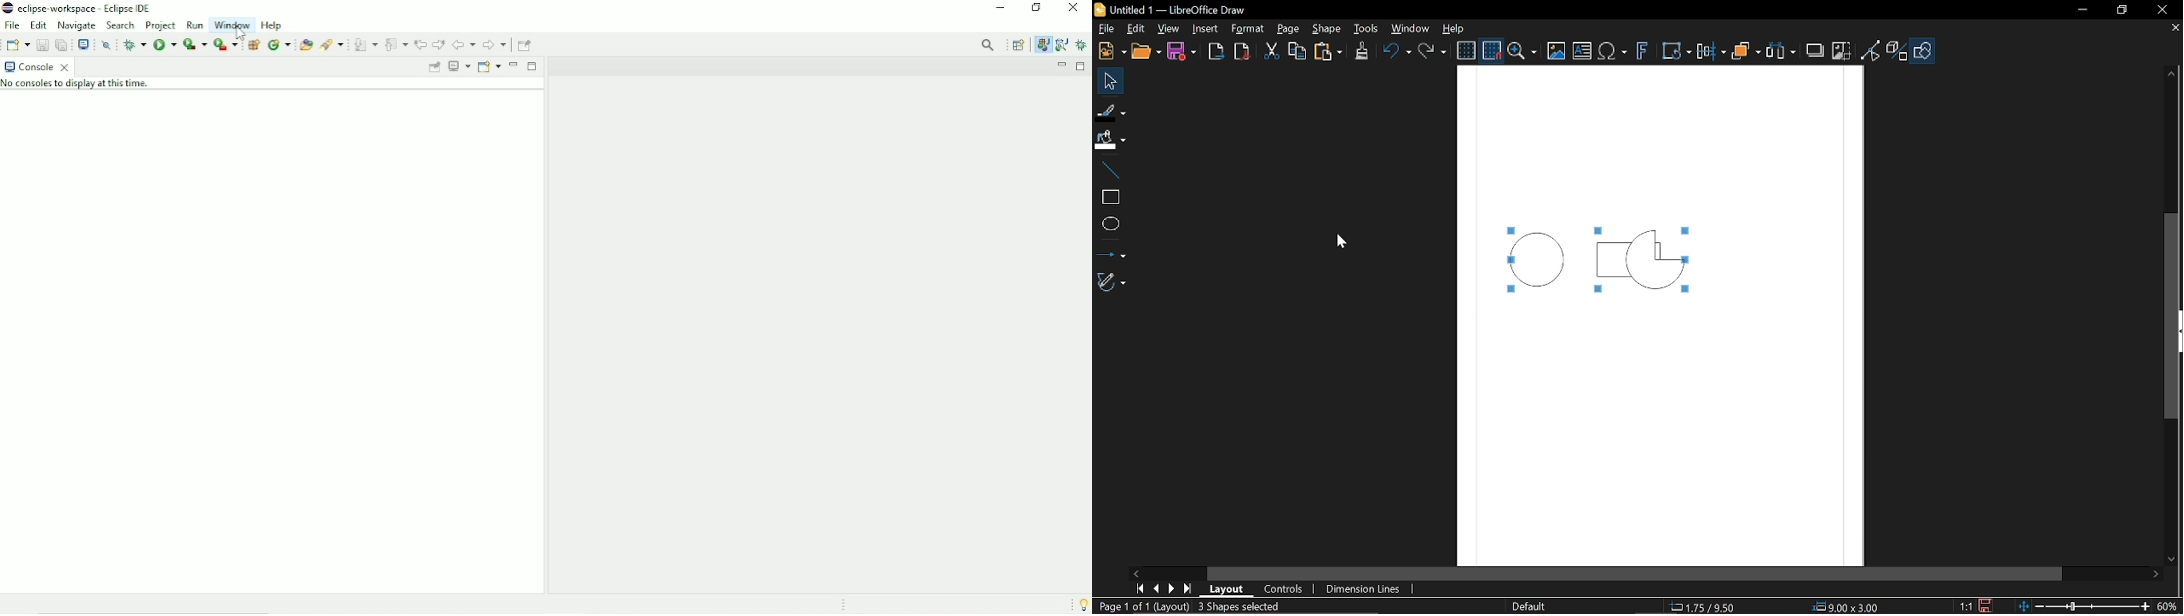  I want to click on Lines and arrows, so click(1111, 253).